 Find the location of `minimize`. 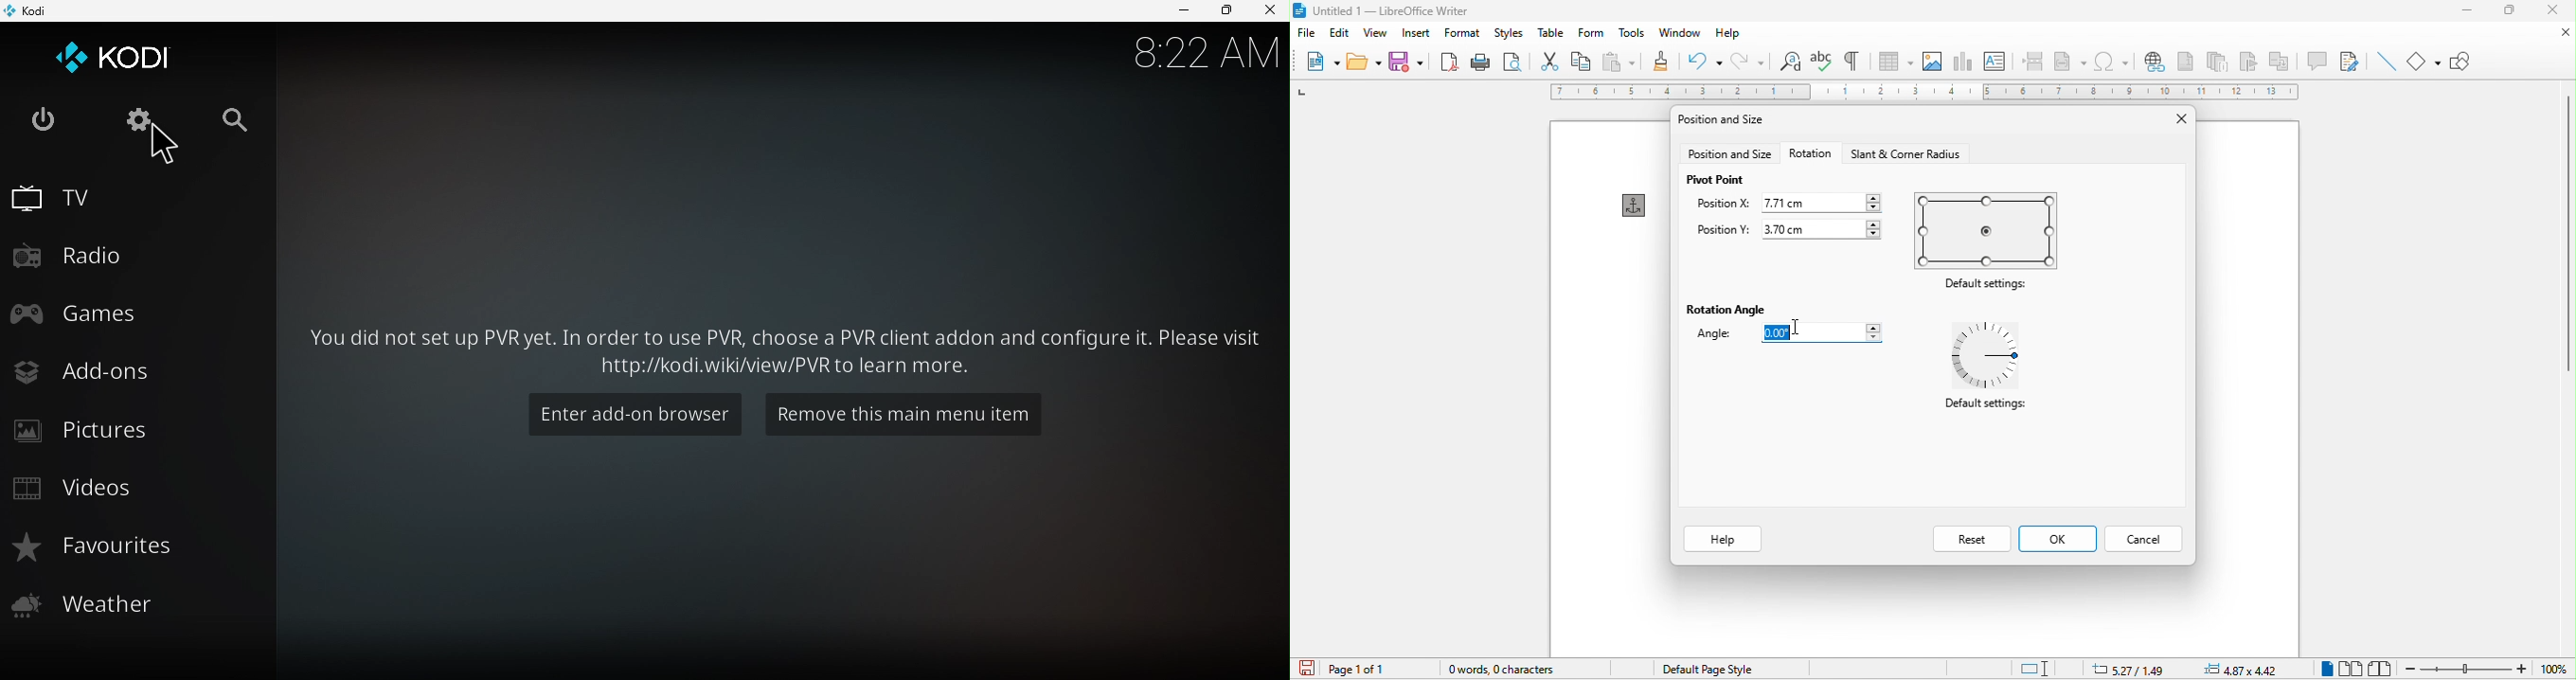

minimize is located at coordinates (2467, 10).